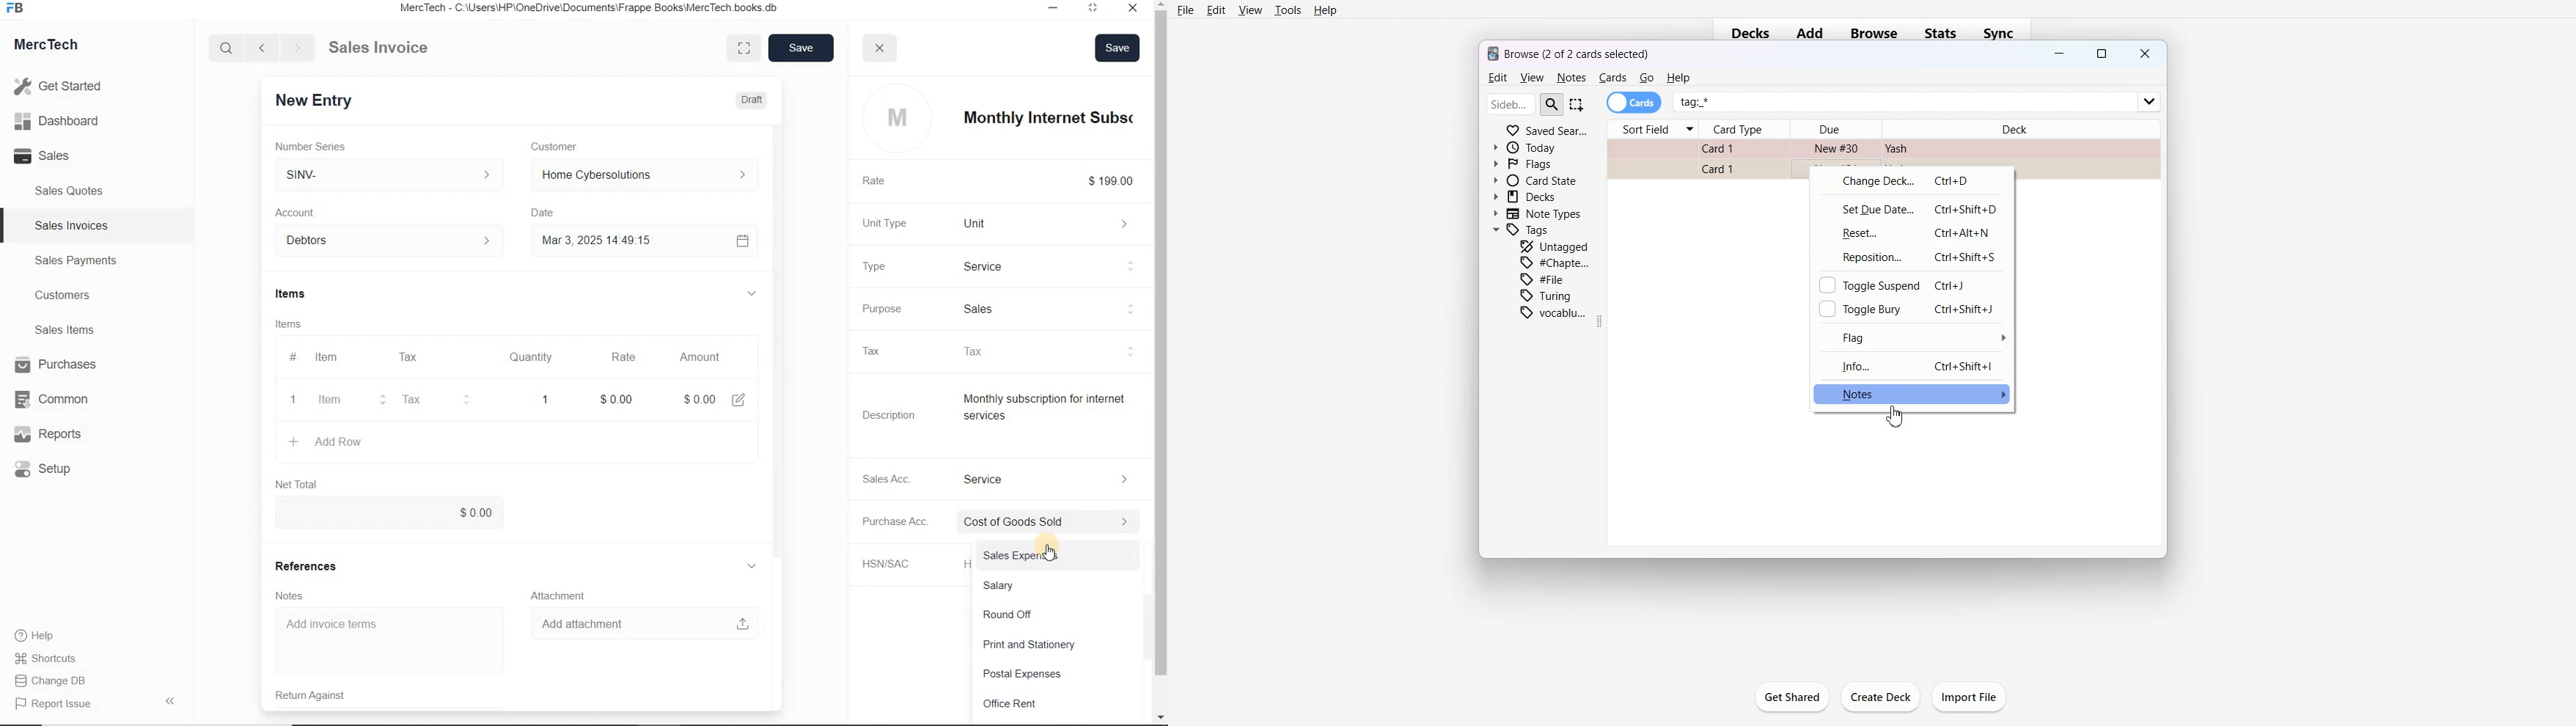 The image size is (2576, 728). What do you see at coordinates (1055, 266) in the screenshot?
I see `Product` at bounding box center [1055, 266].